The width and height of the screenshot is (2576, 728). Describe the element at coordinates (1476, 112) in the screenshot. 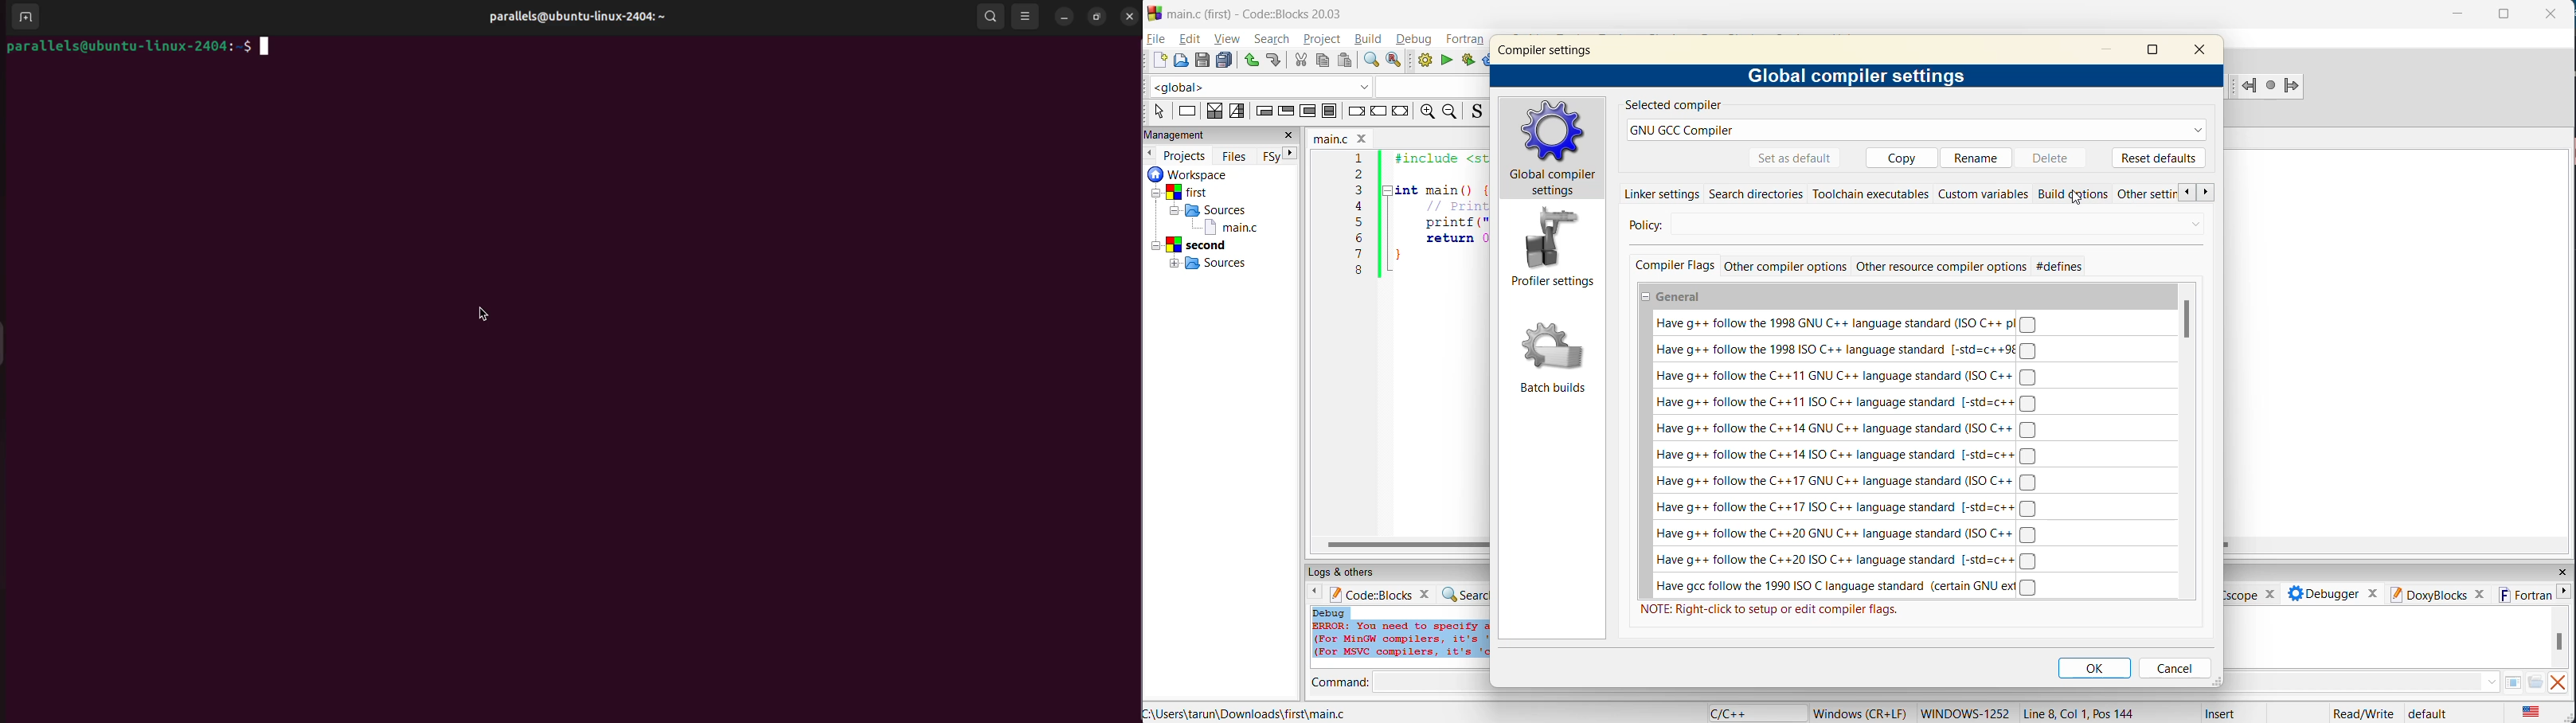

I see `toggle source` at that location.